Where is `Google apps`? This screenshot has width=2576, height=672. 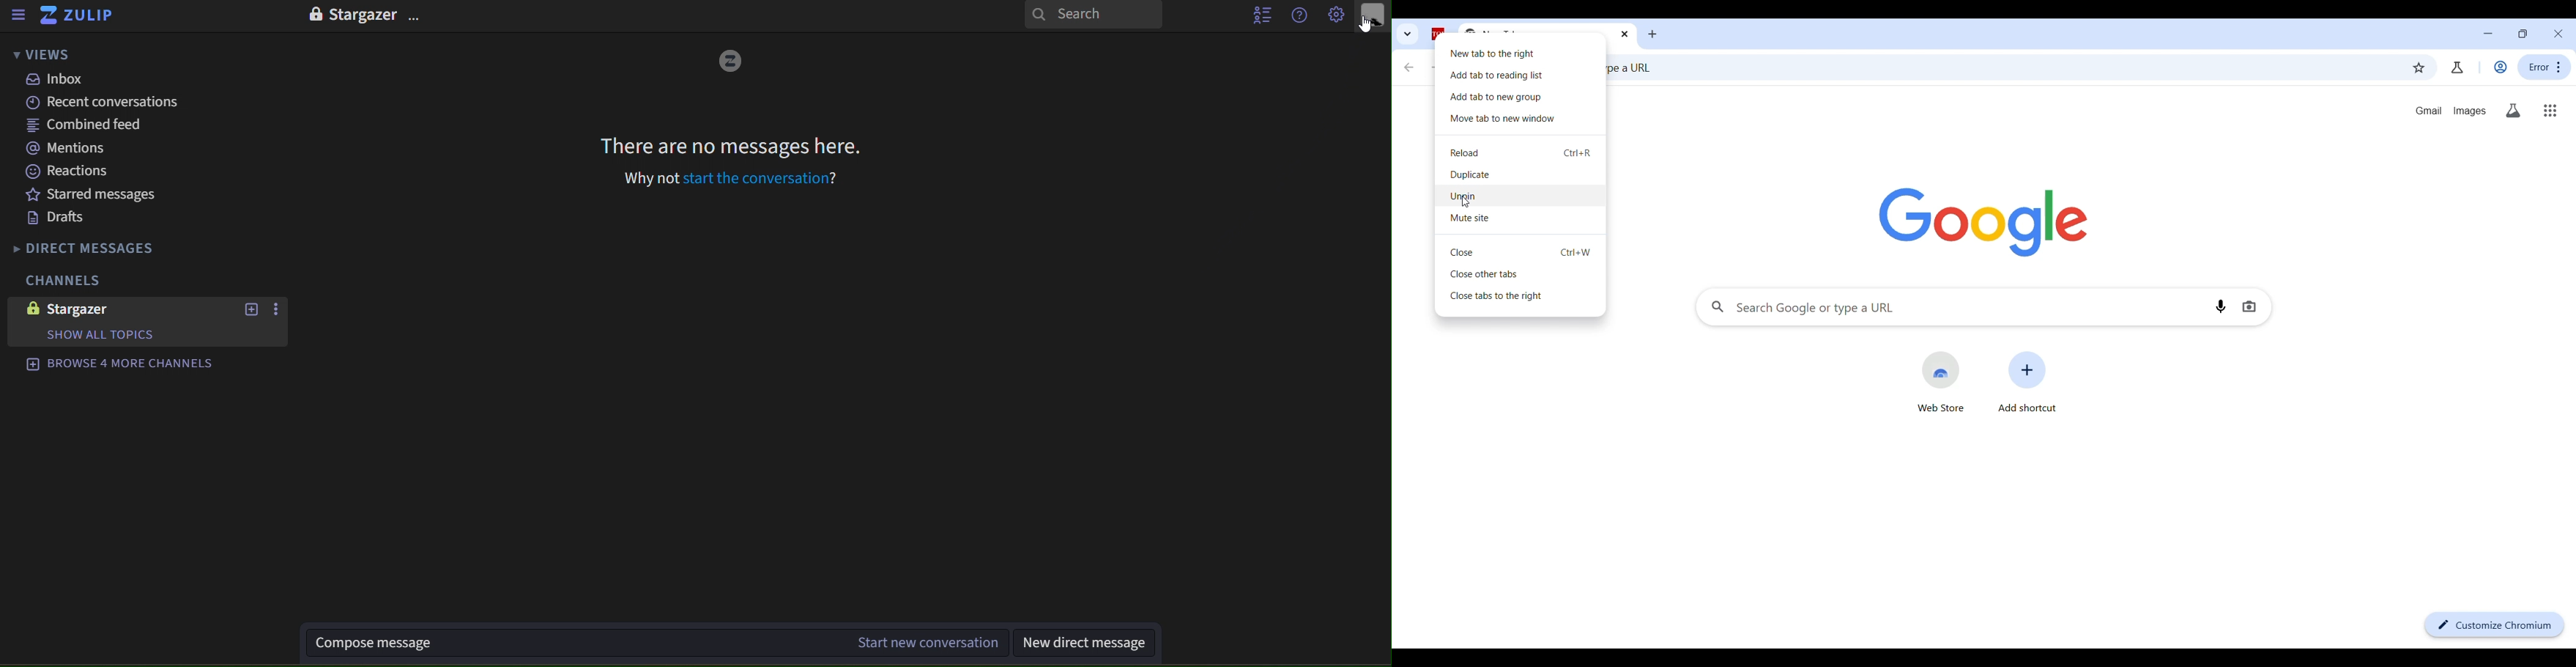
Google apps is located at coordinates (2551, 111).